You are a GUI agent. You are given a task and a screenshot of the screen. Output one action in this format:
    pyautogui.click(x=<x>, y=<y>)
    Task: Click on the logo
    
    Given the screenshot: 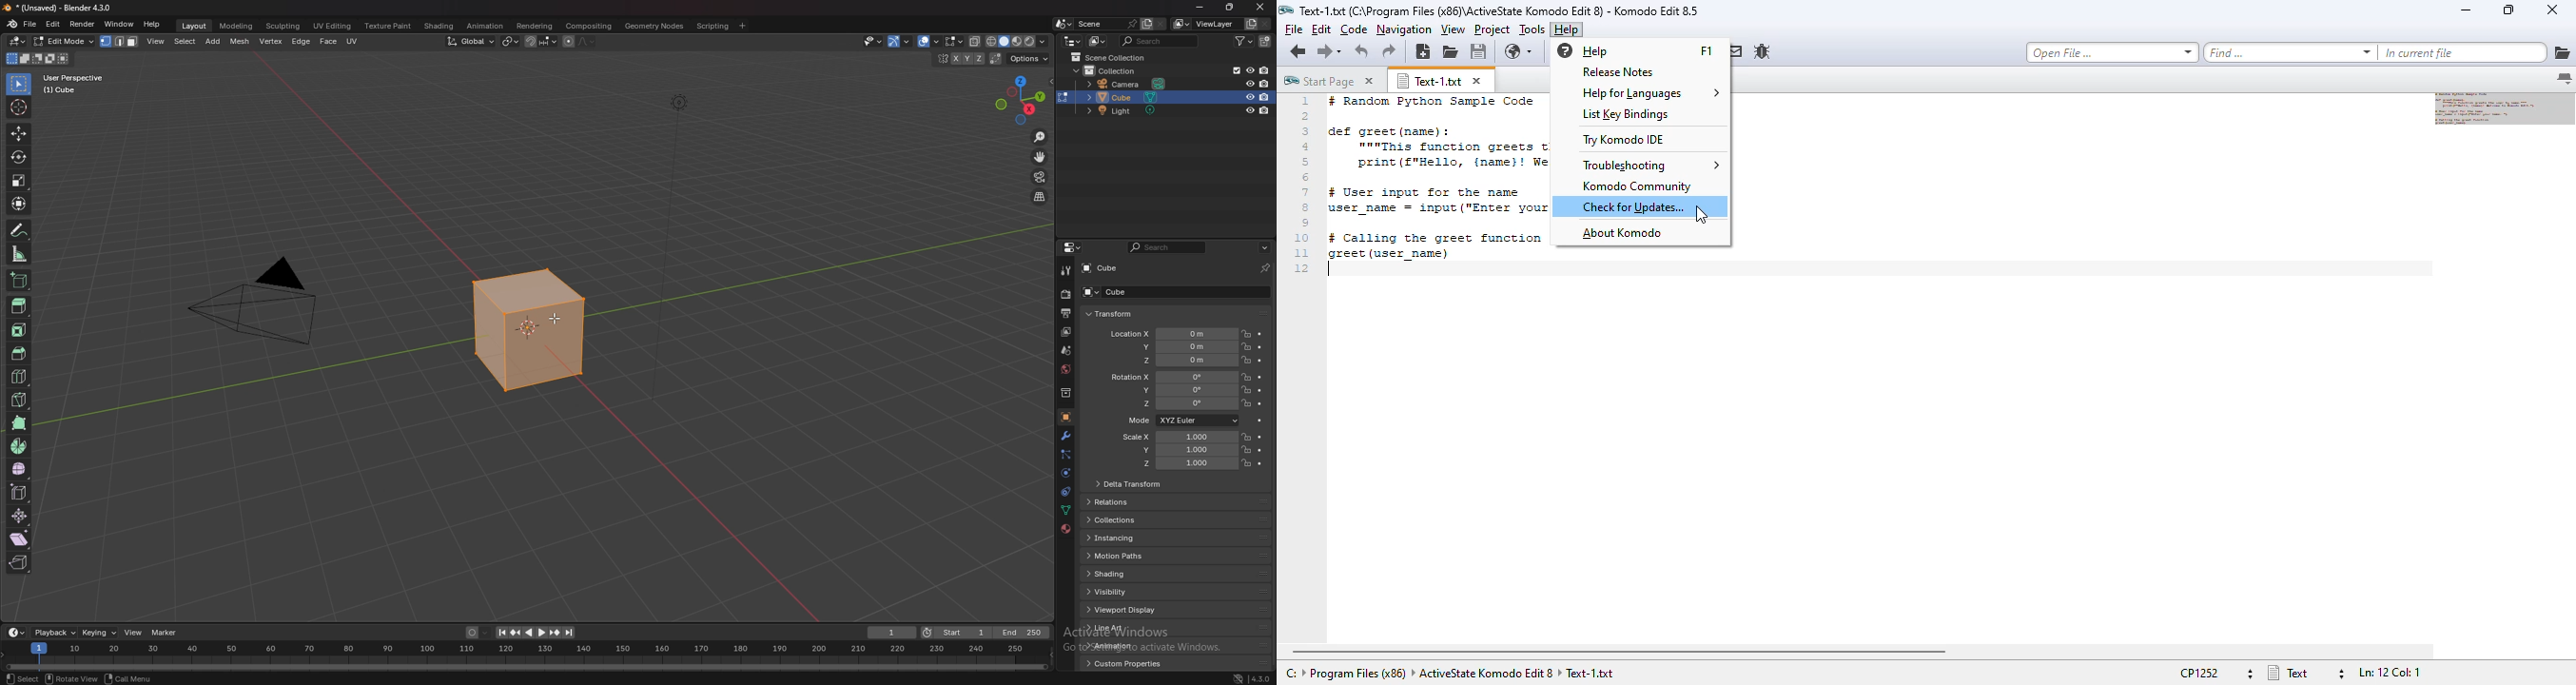 What is the action you would take?
    pyautogui.click(x=1286, y=10)
    